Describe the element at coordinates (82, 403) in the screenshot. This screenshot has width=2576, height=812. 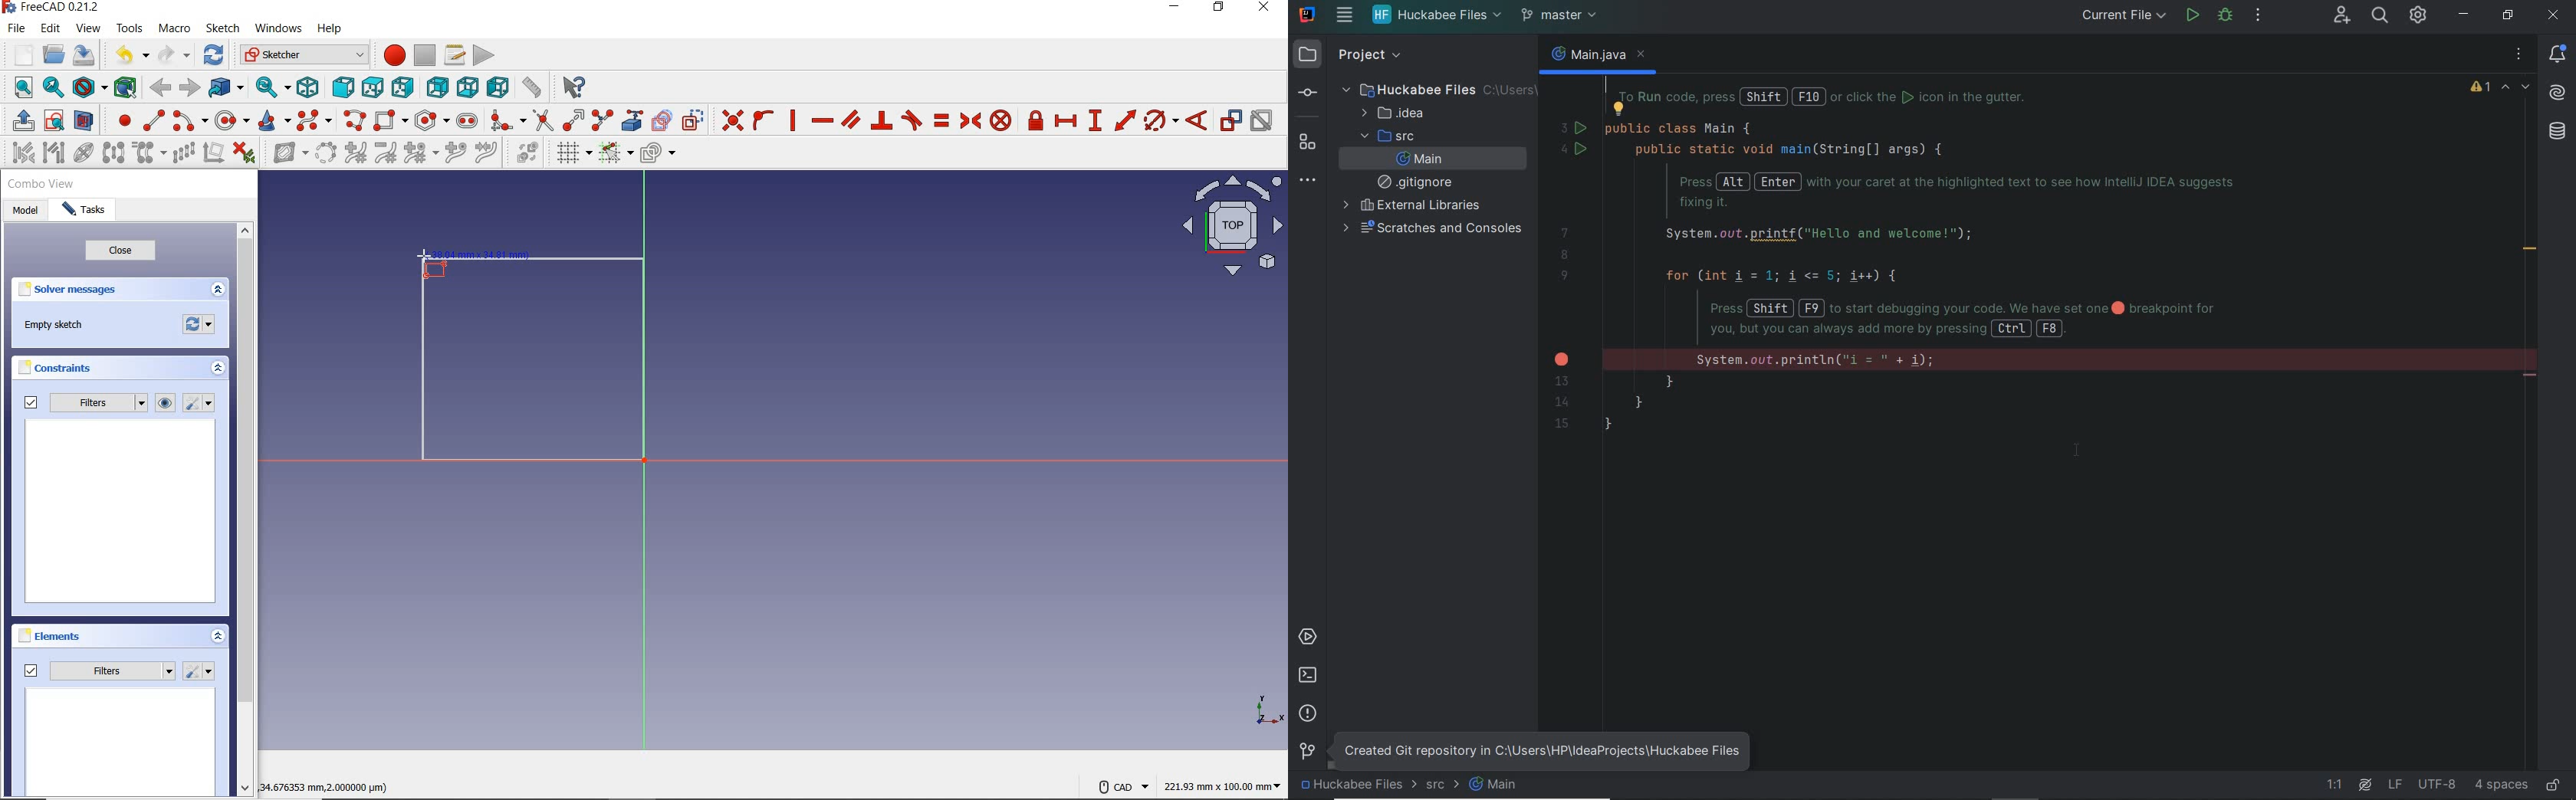
I see `filters` at that location.